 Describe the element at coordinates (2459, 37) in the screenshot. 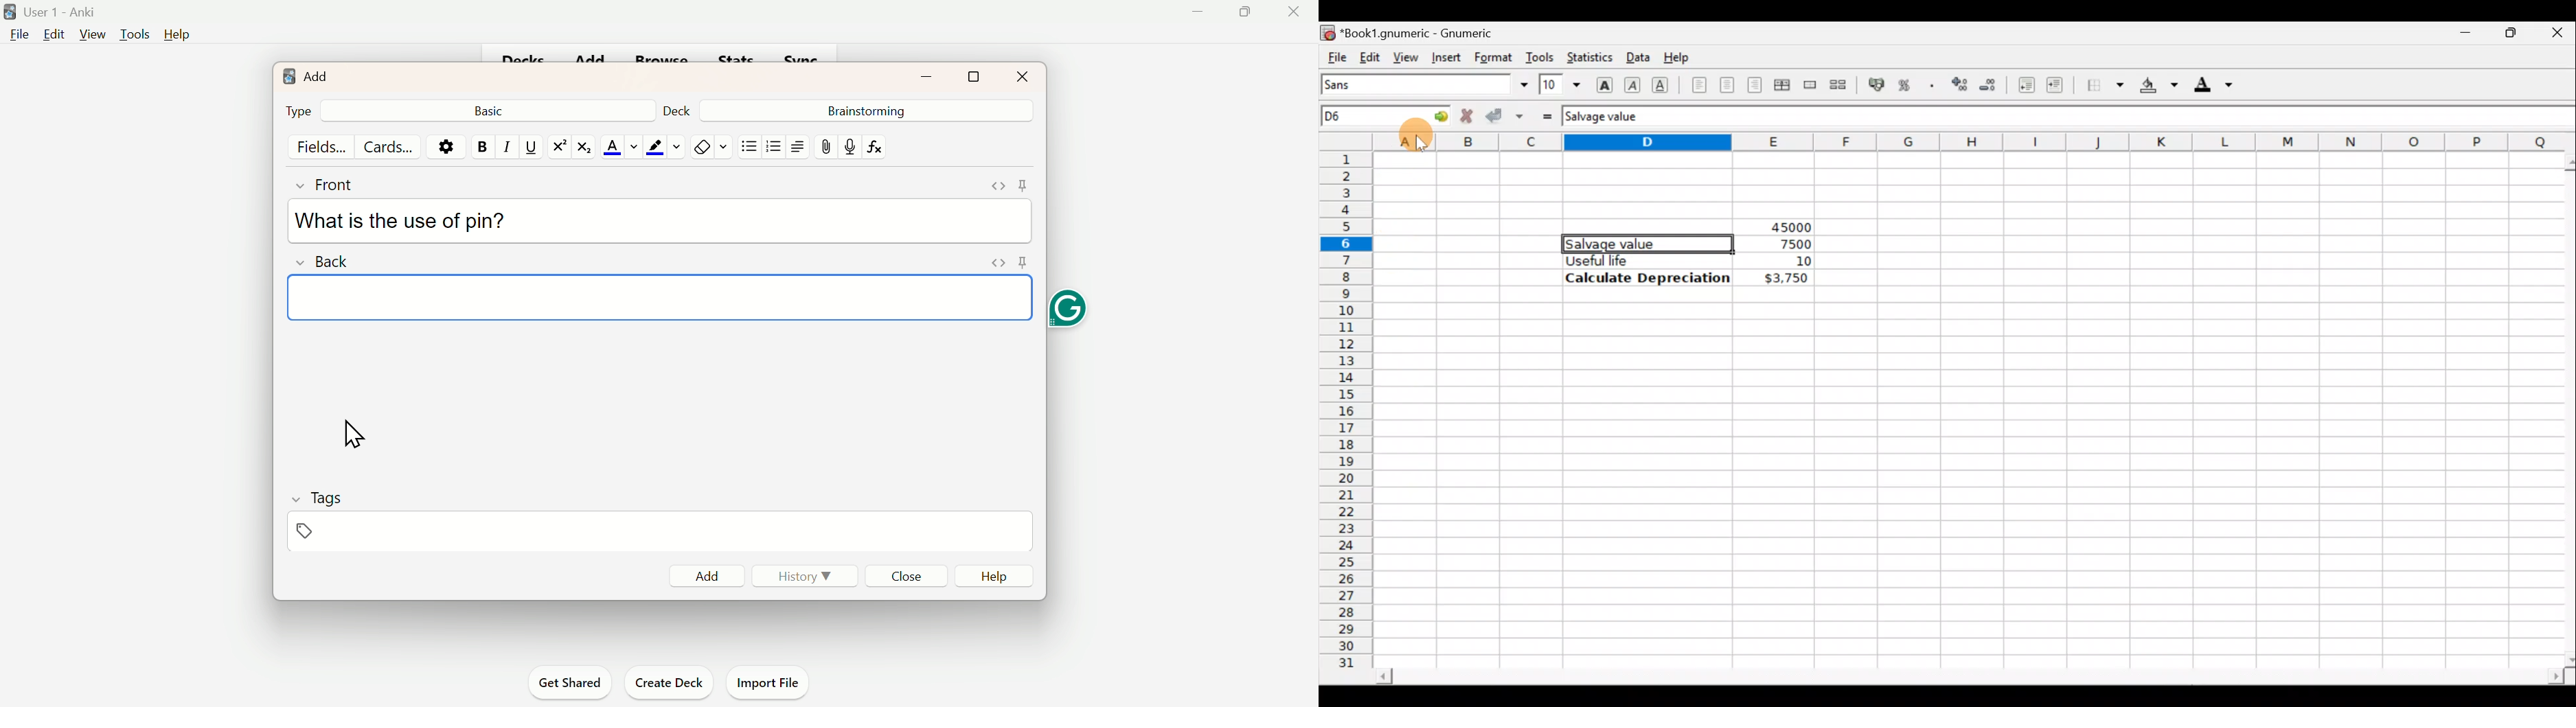

I see `Minimize` at that location.